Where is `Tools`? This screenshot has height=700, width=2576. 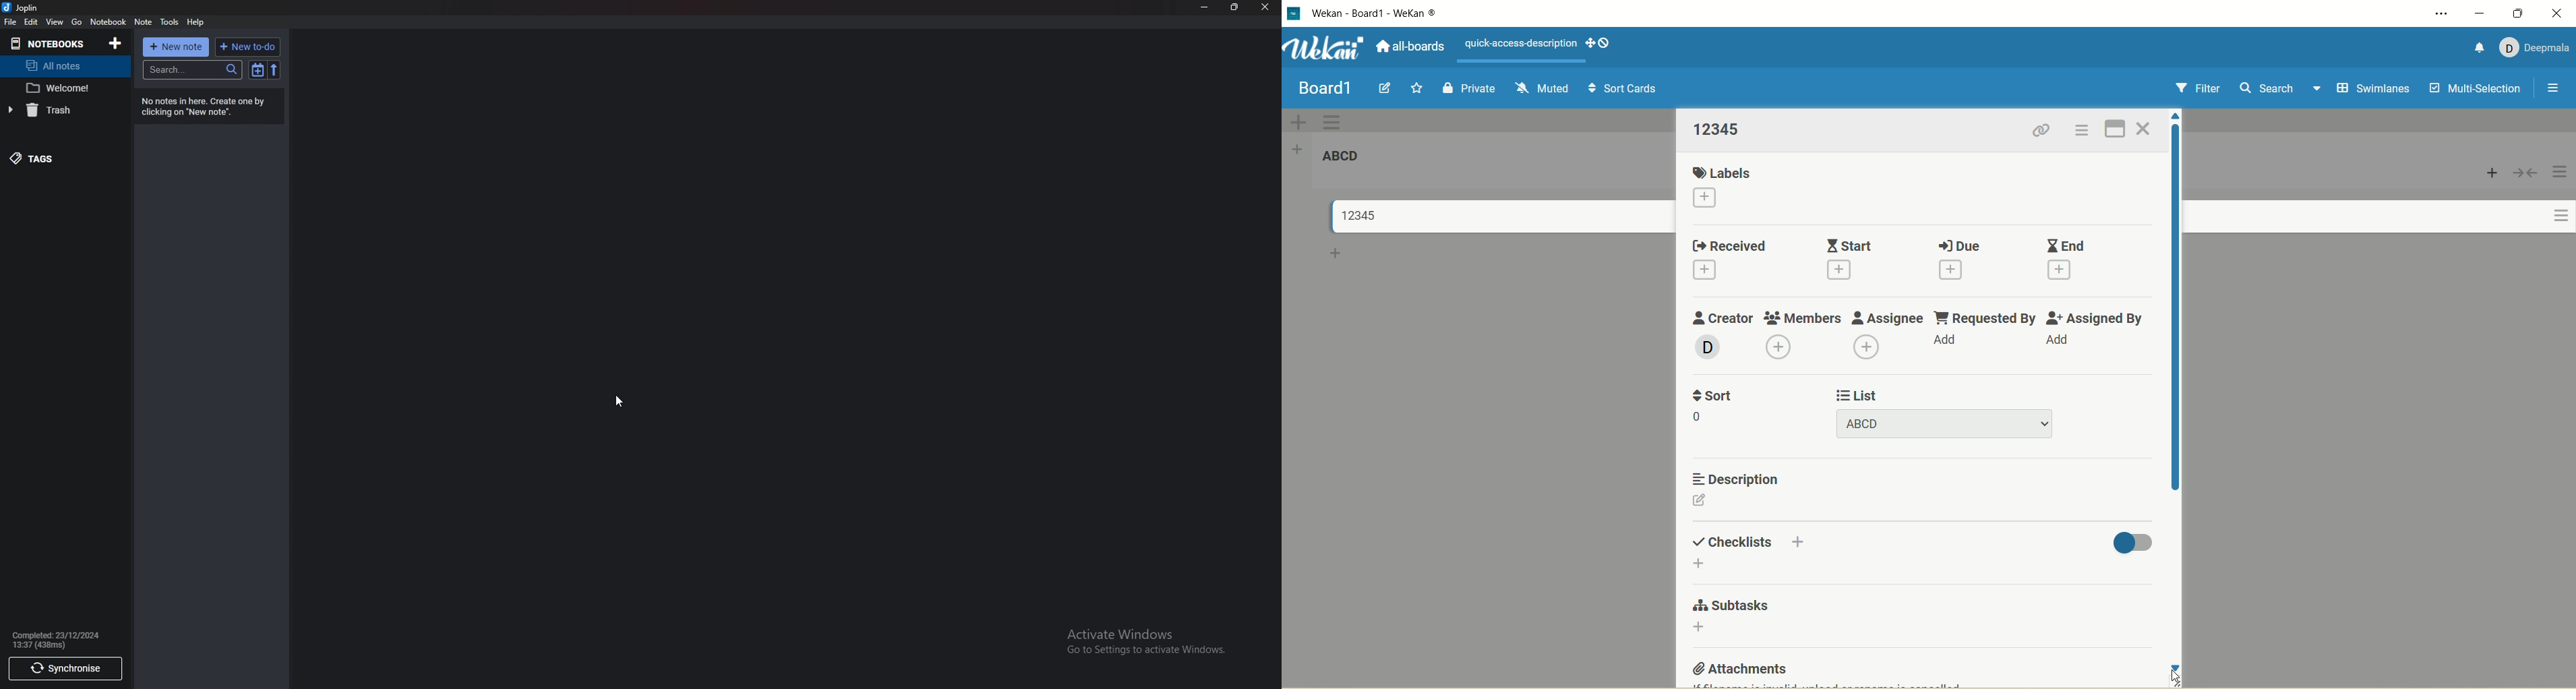 Tools is located at coordinates (170, 22).